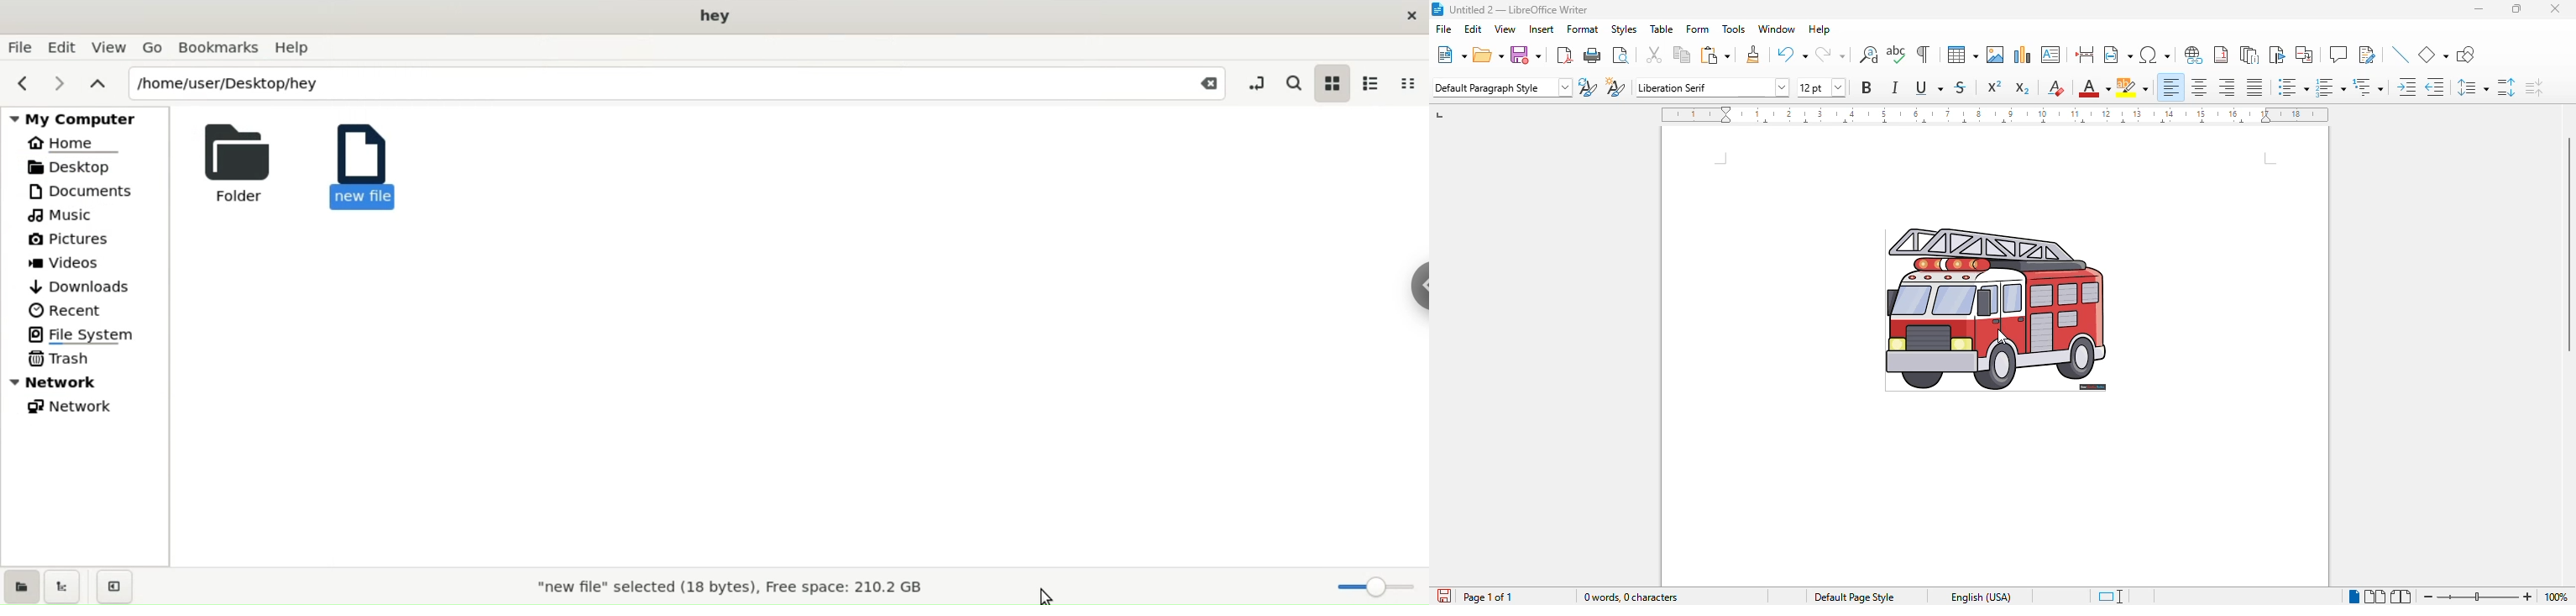 Image resolution: width=2576 pixels, height=616 pixels. I want to click on zoom factor, so click(2556, 597).